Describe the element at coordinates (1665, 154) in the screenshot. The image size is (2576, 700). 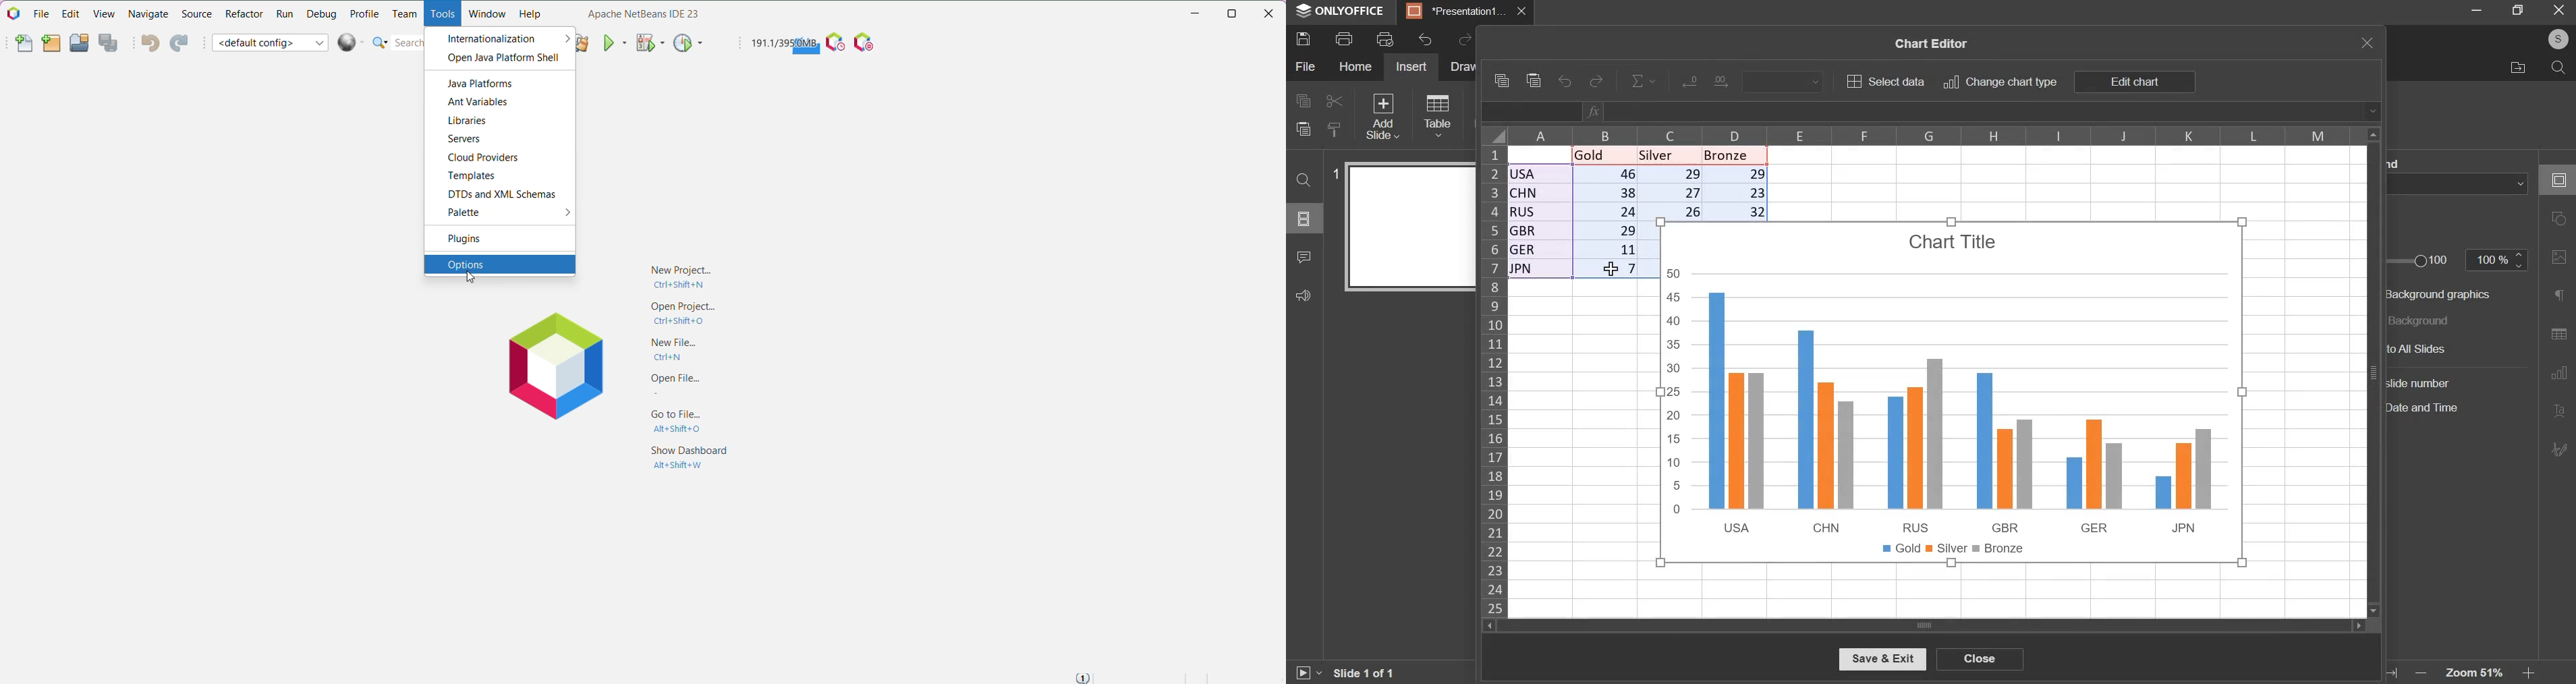
I see `silver` at that location.